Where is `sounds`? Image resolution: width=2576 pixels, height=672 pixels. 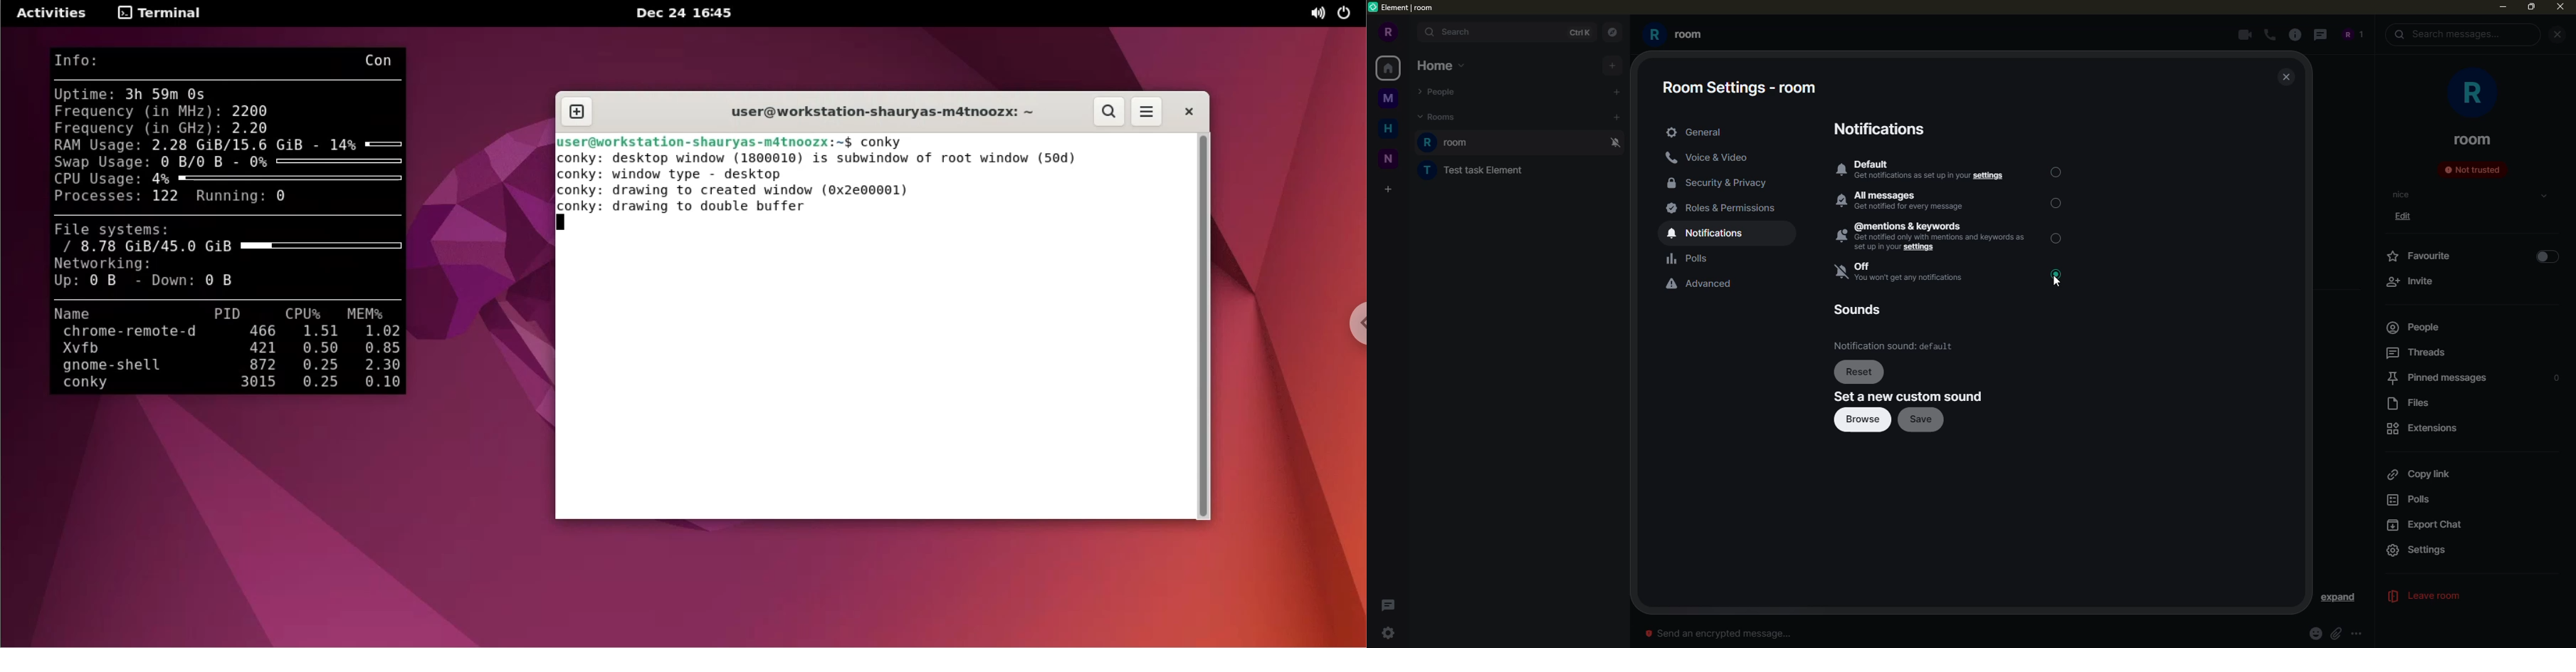 sounds is located at coordinates (1856, 310).